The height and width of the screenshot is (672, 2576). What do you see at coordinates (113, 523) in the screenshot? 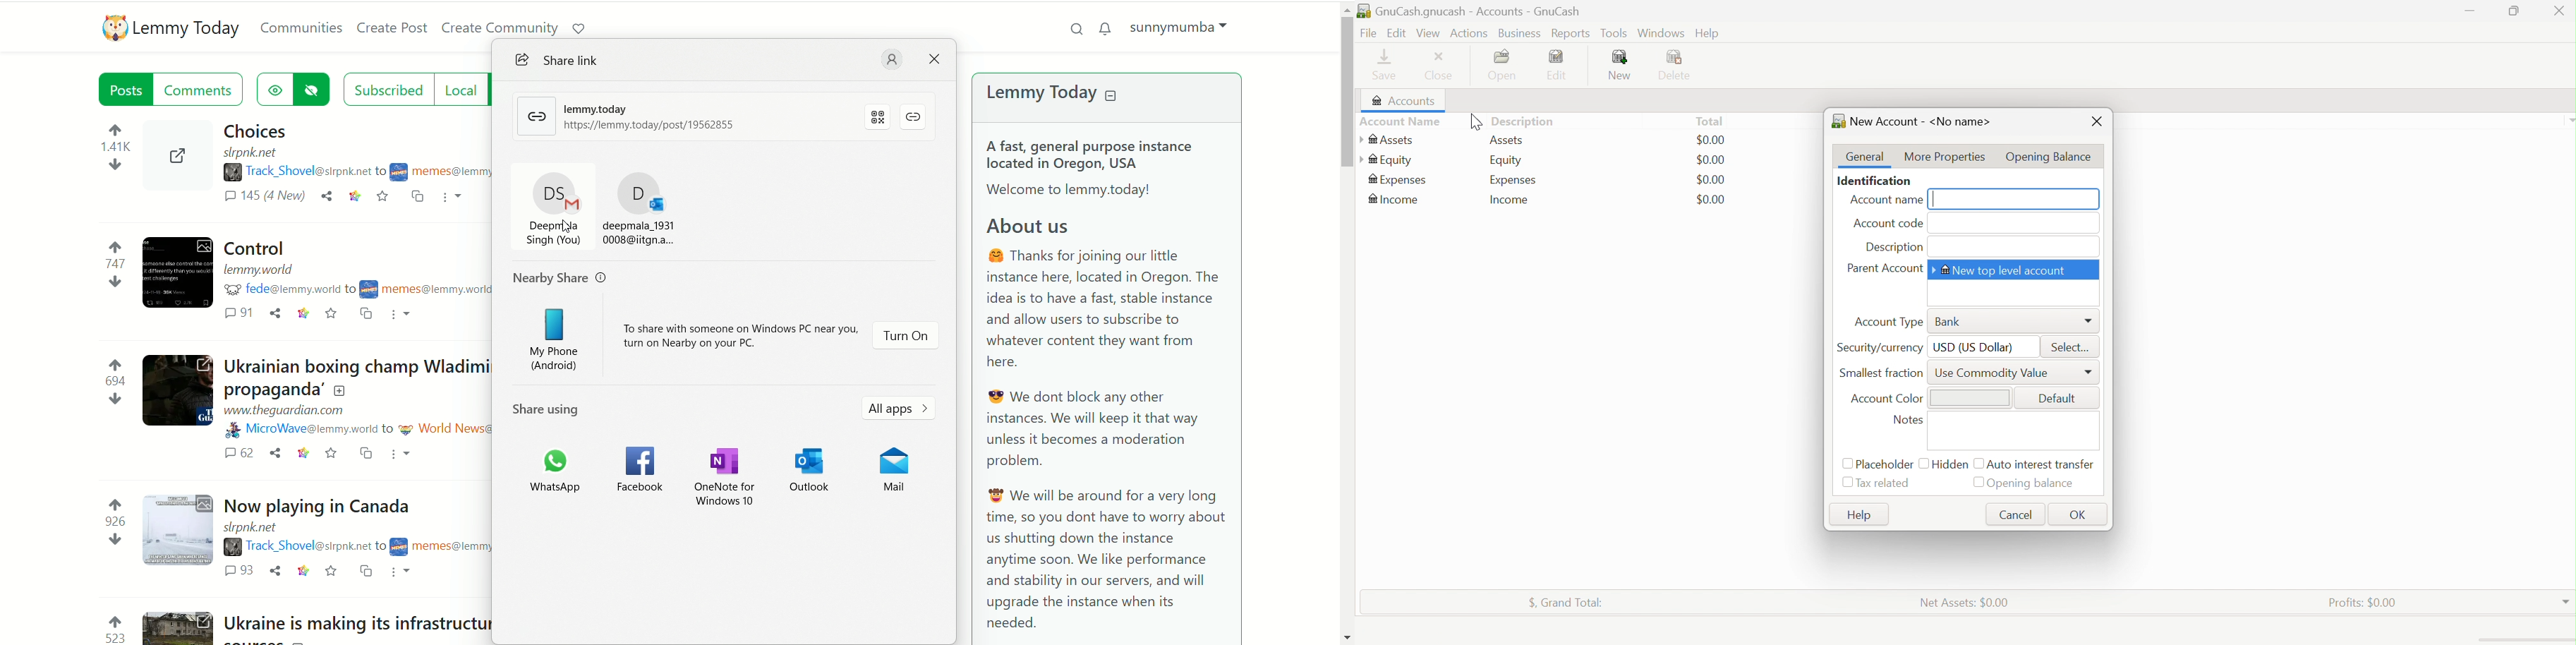
I see `votes up and down` at bounding box center [113, 523].